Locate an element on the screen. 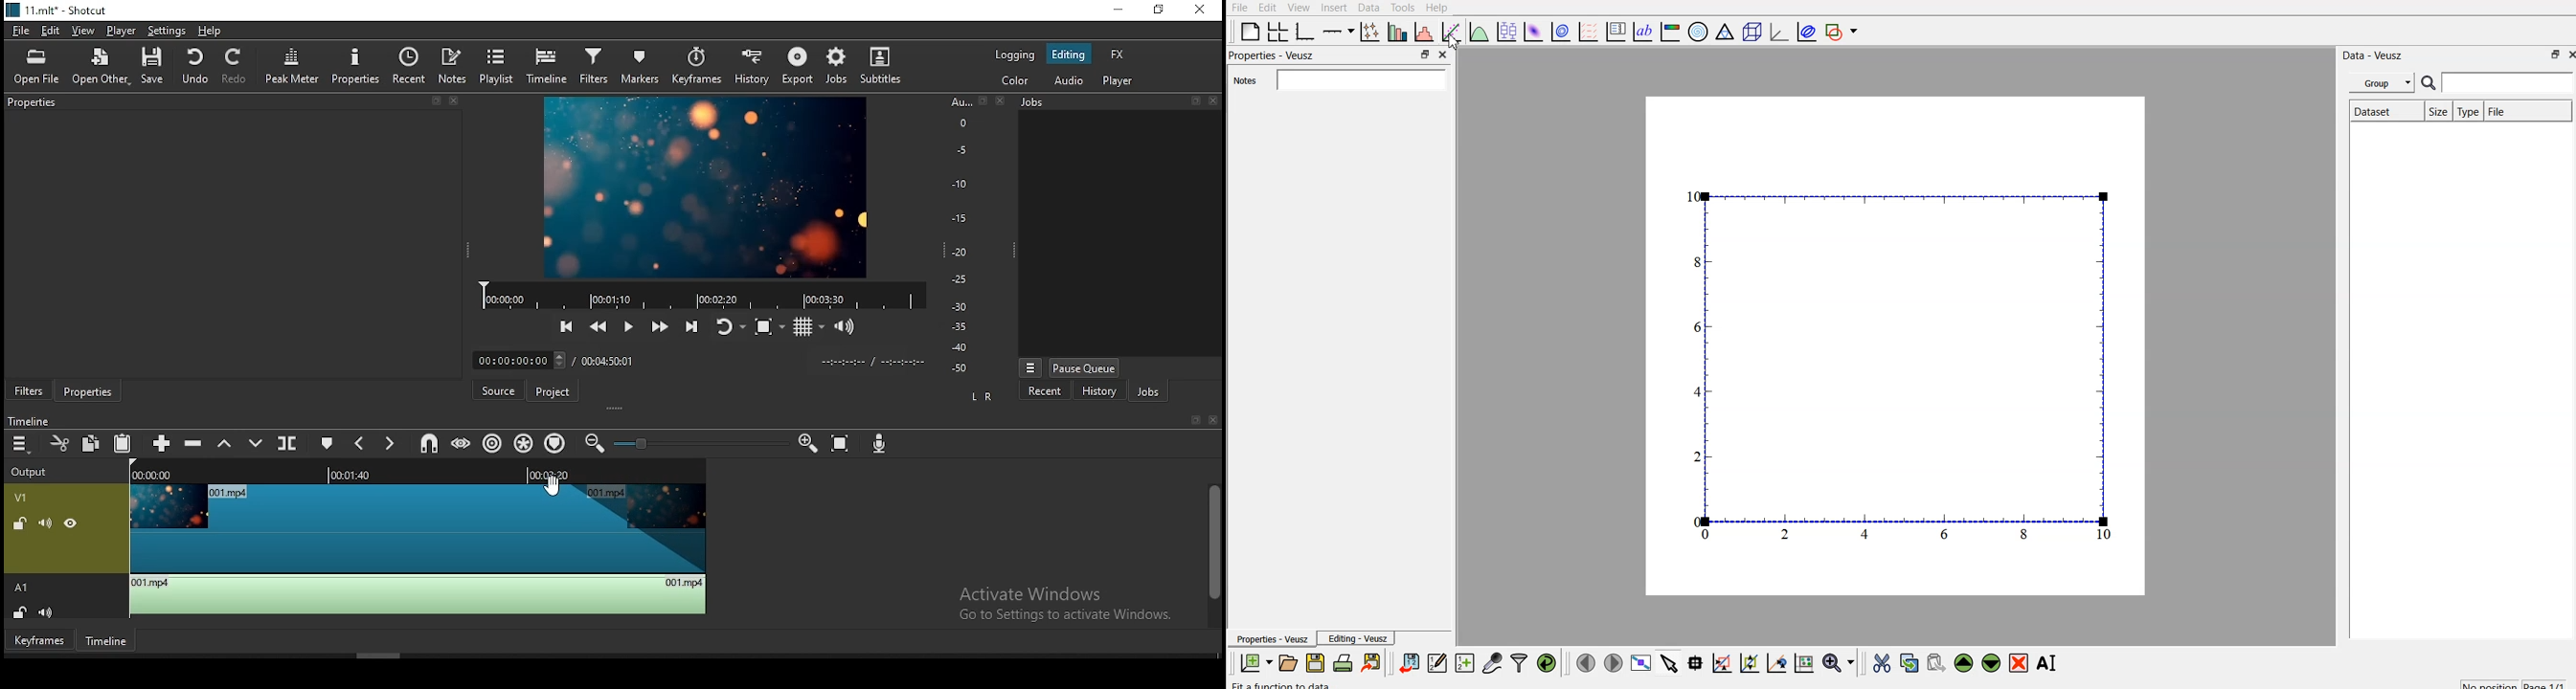  logging is located at coordinates (1015, 53).